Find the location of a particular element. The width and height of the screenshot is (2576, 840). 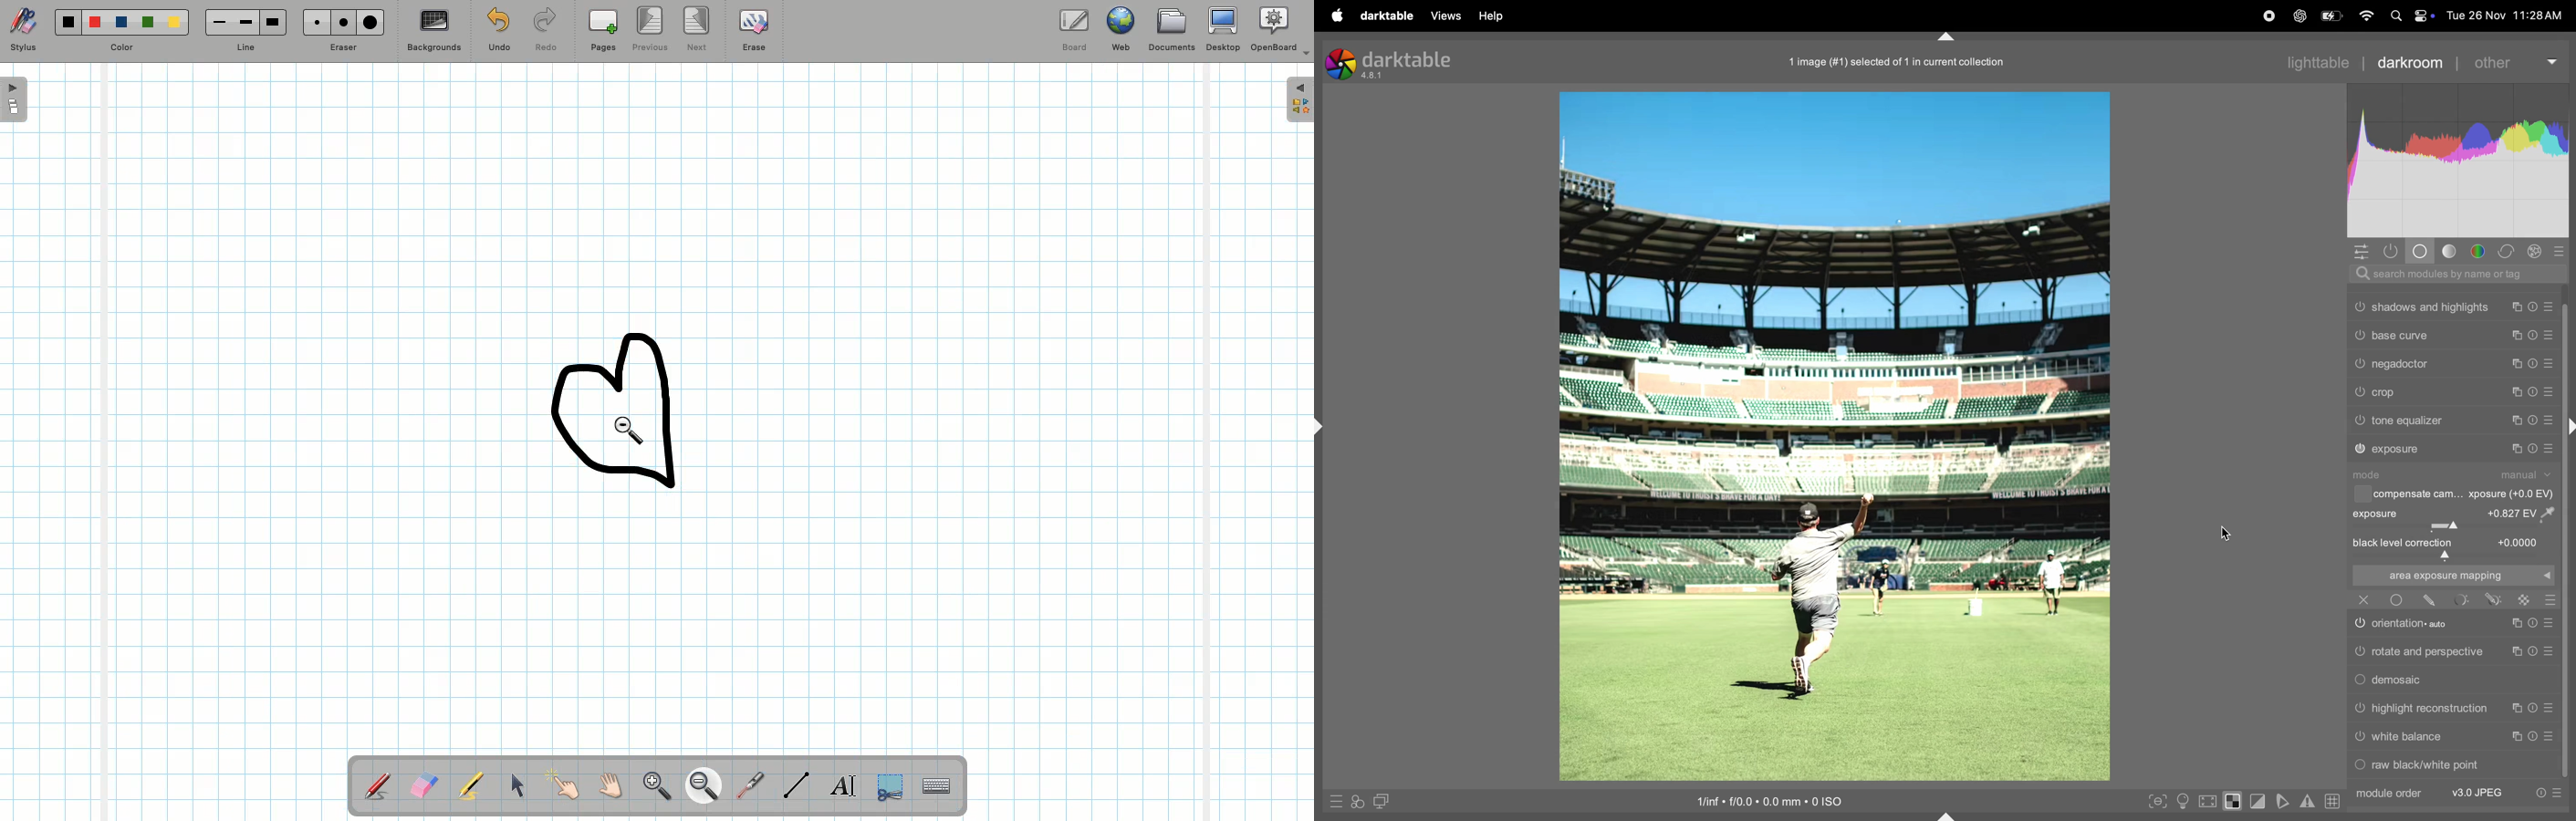

toggle clipping indication is located at coordinates (2261, 802).